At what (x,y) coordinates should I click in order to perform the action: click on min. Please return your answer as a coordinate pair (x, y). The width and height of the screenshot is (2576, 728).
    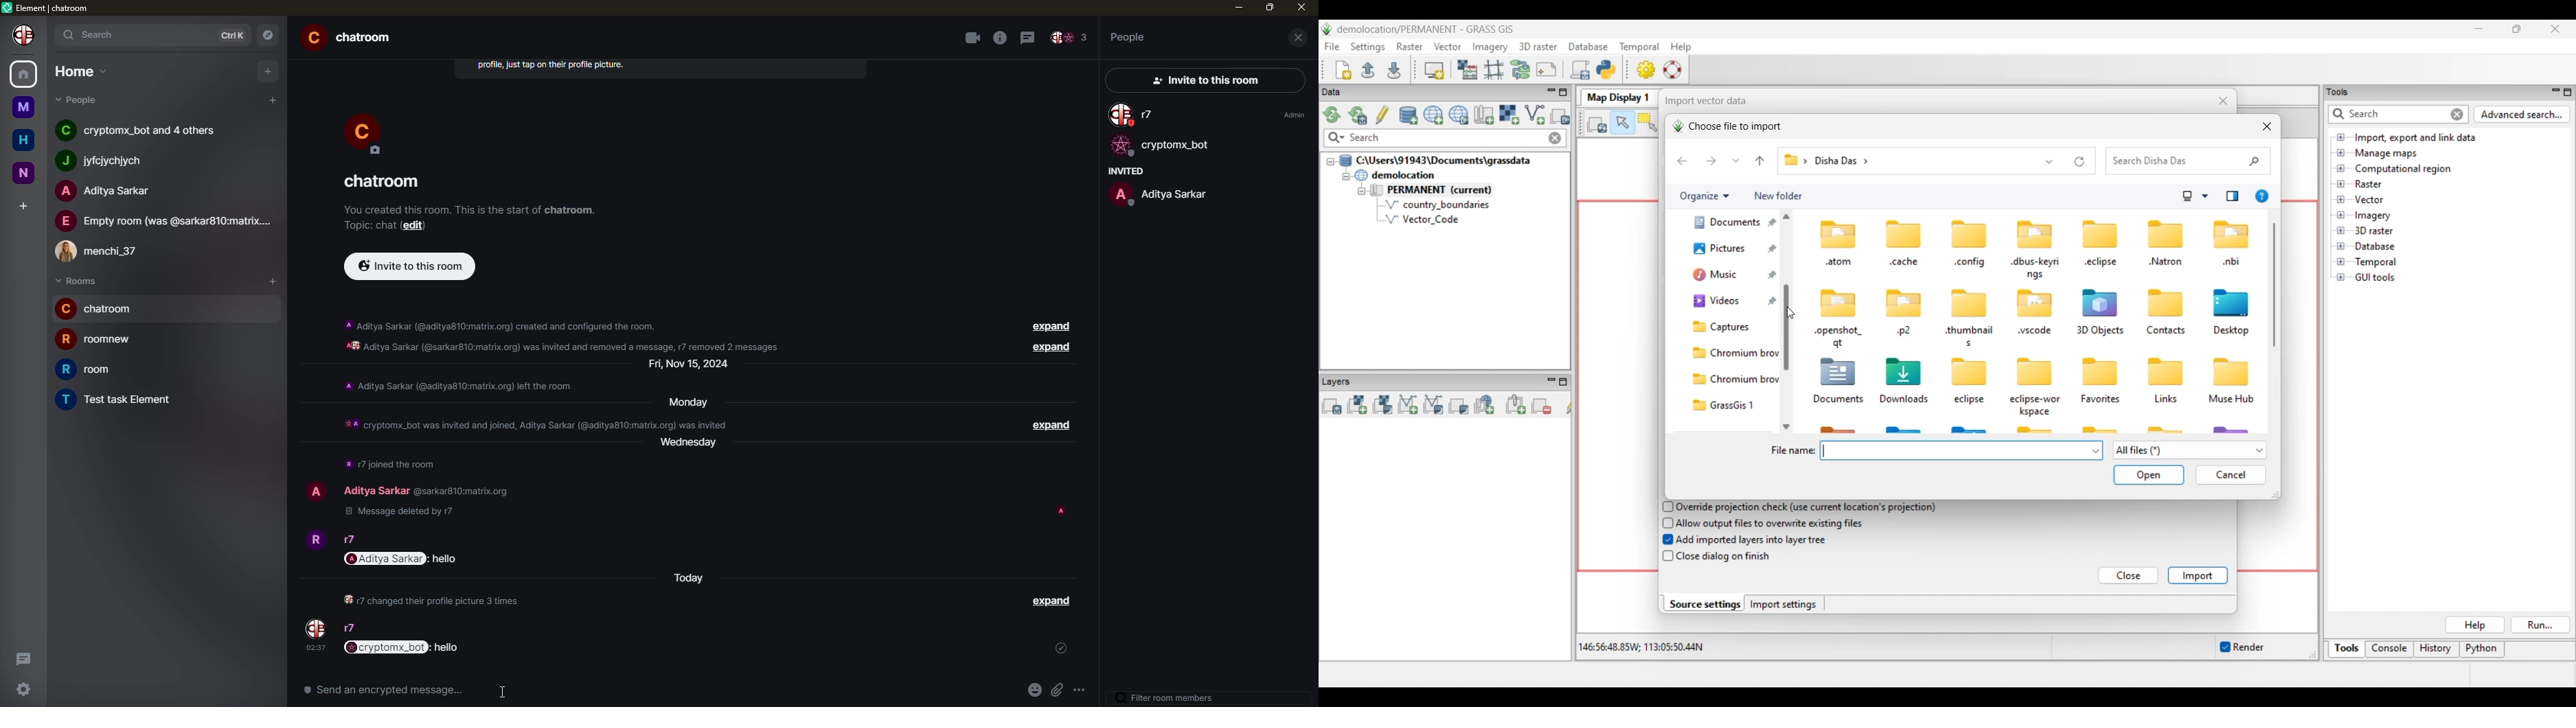
    Looking at the image, I should click on (1237, 7).